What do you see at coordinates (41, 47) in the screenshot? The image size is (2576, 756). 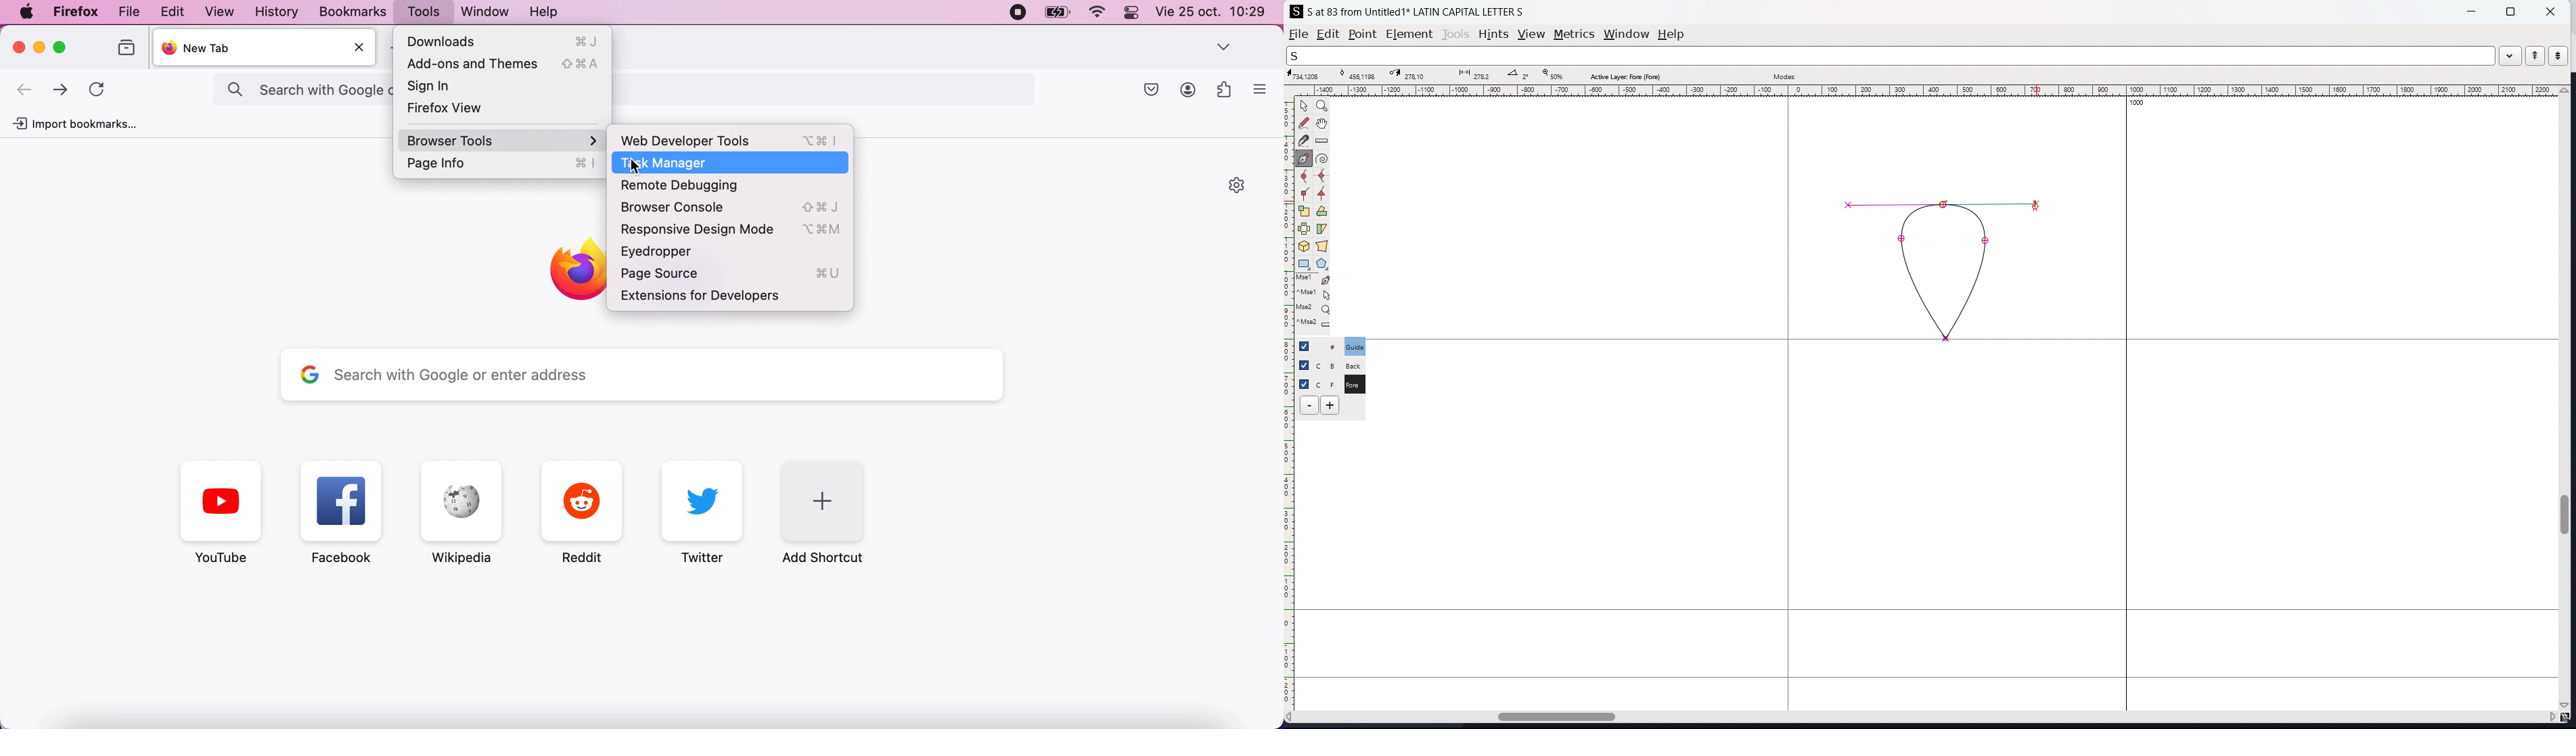 I see `Minimize` at bounding box center [41, 47].